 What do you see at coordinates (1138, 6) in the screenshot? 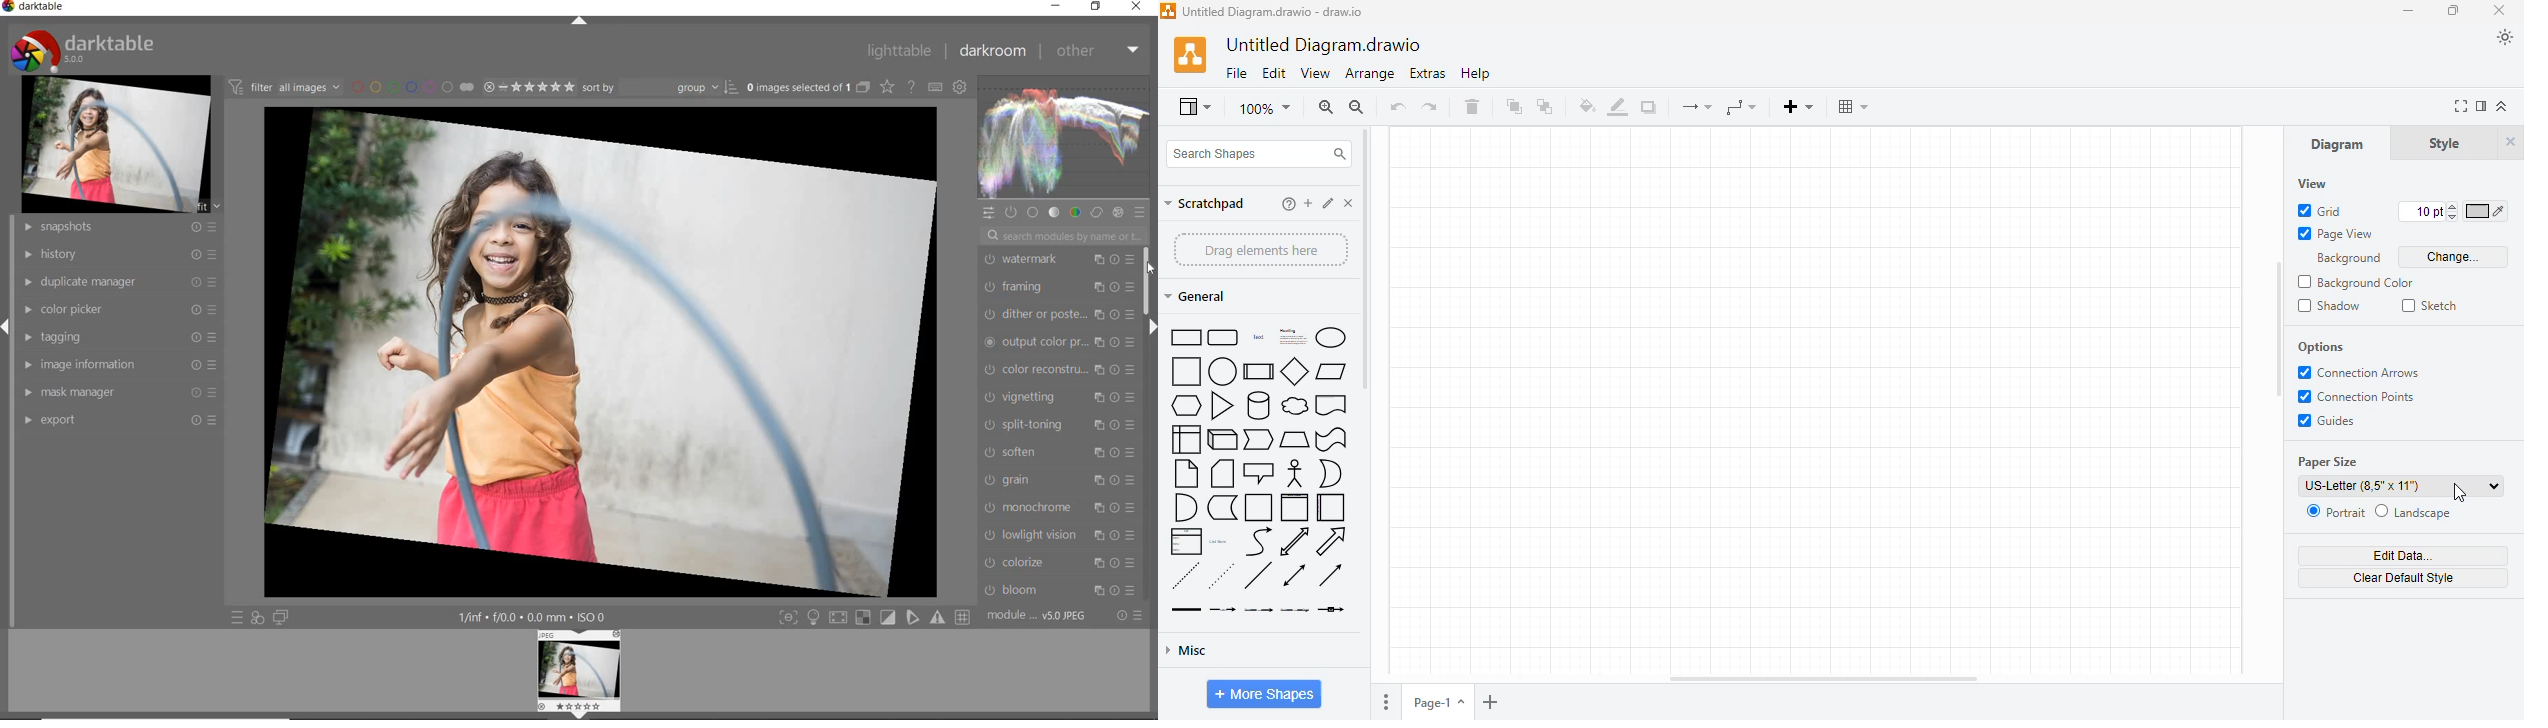
I see `close` at bounding box center [1138, 6].